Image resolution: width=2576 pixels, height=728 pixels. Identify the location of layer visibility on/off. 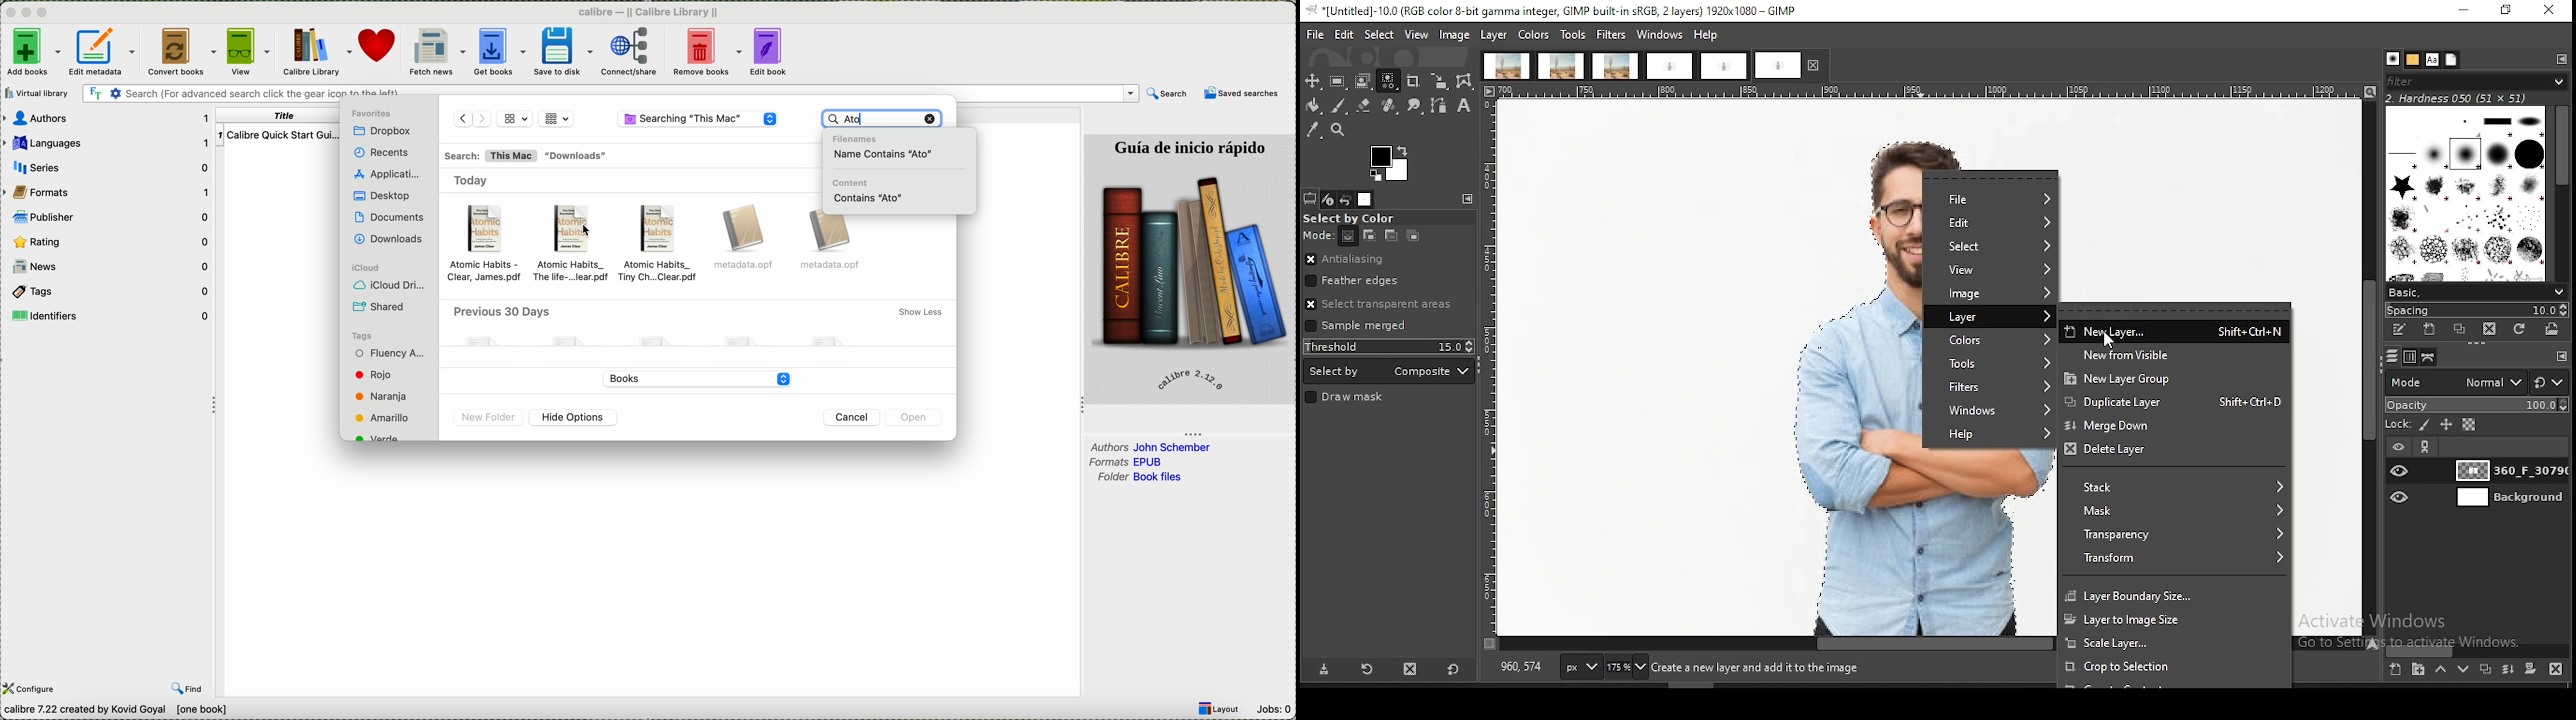
(2401, 471).